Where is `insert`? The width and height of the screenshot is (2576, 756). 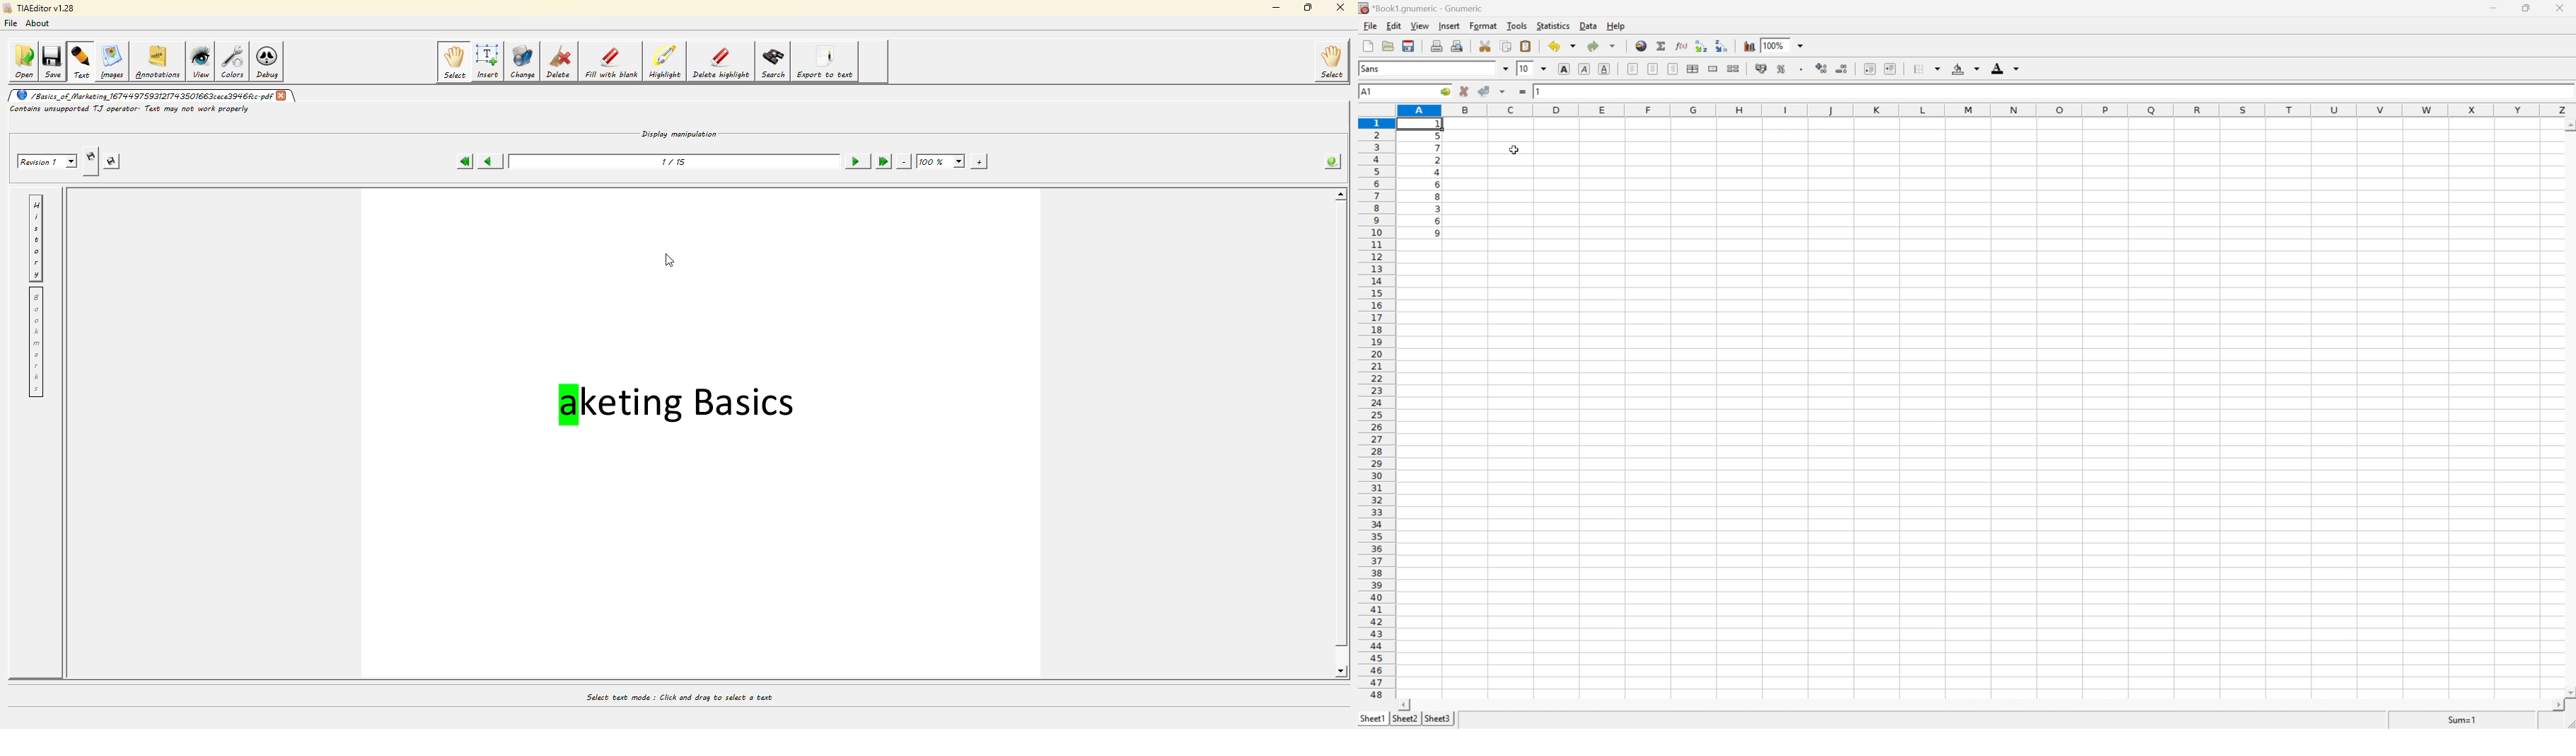
insert is located at coordinates (1450, 24).